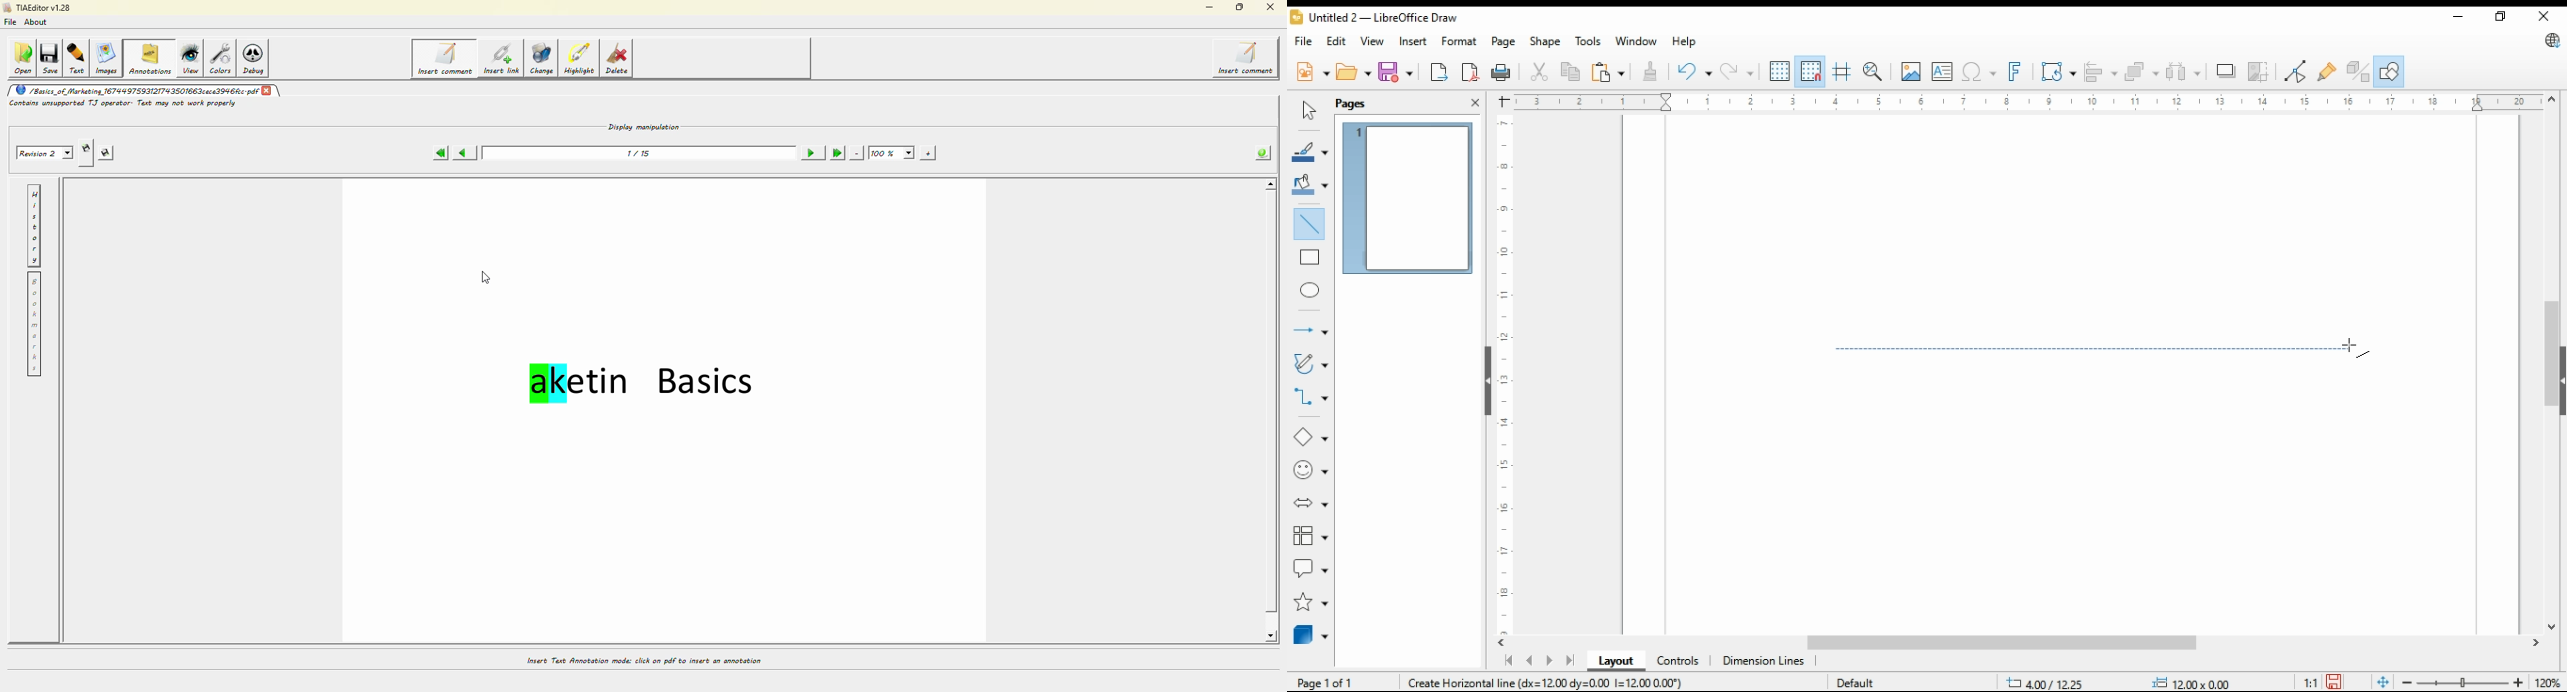 Image resolution: width=2576 pixels, height=700 pixels. I want to click on restore, so click(2504, 17).